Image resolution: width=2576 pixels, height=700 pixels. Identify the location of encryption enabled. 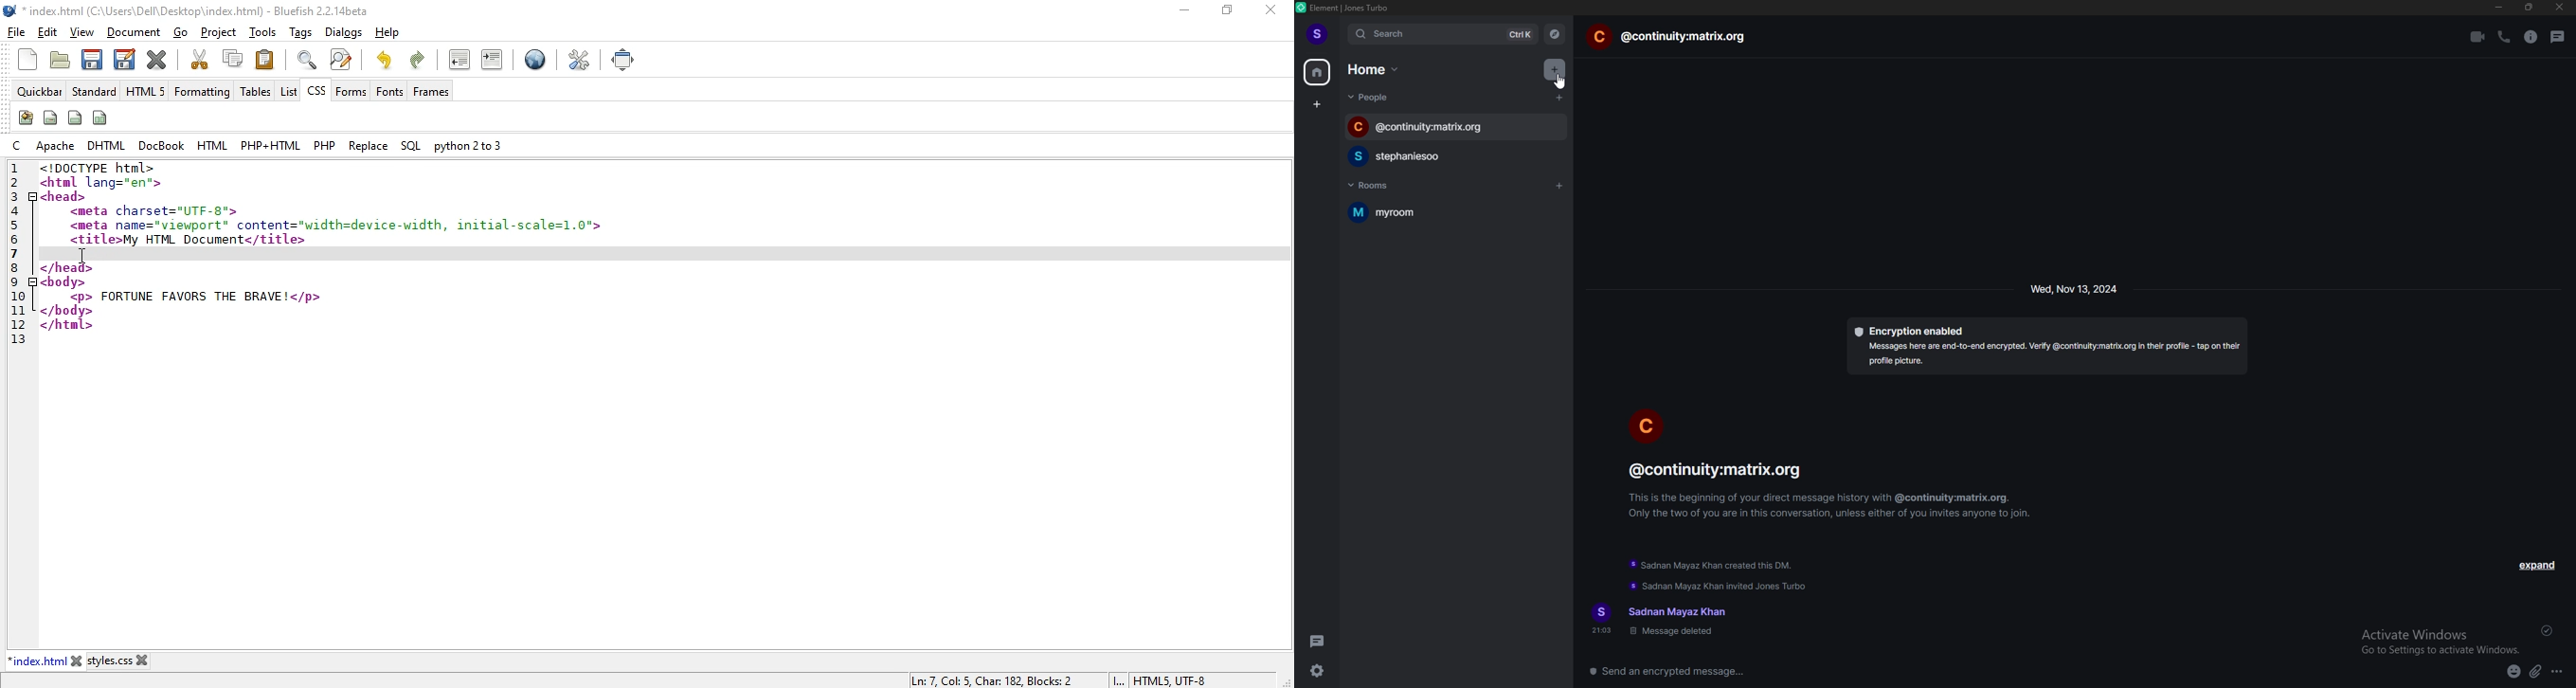
(2047, 346).